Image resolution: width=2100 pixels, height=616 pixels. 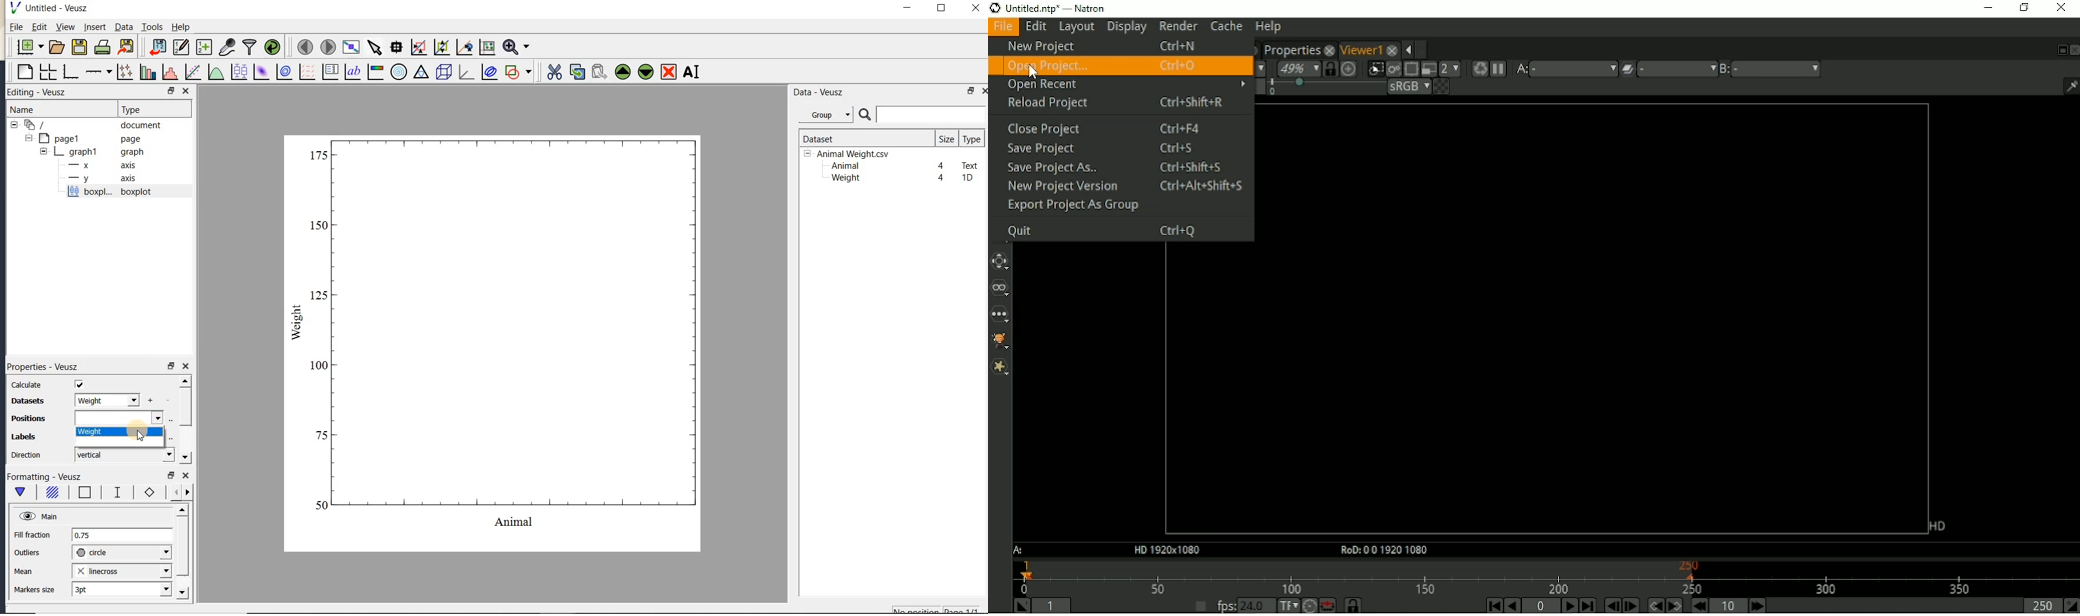 I want to click on filter data, so click(x=250, y=46).